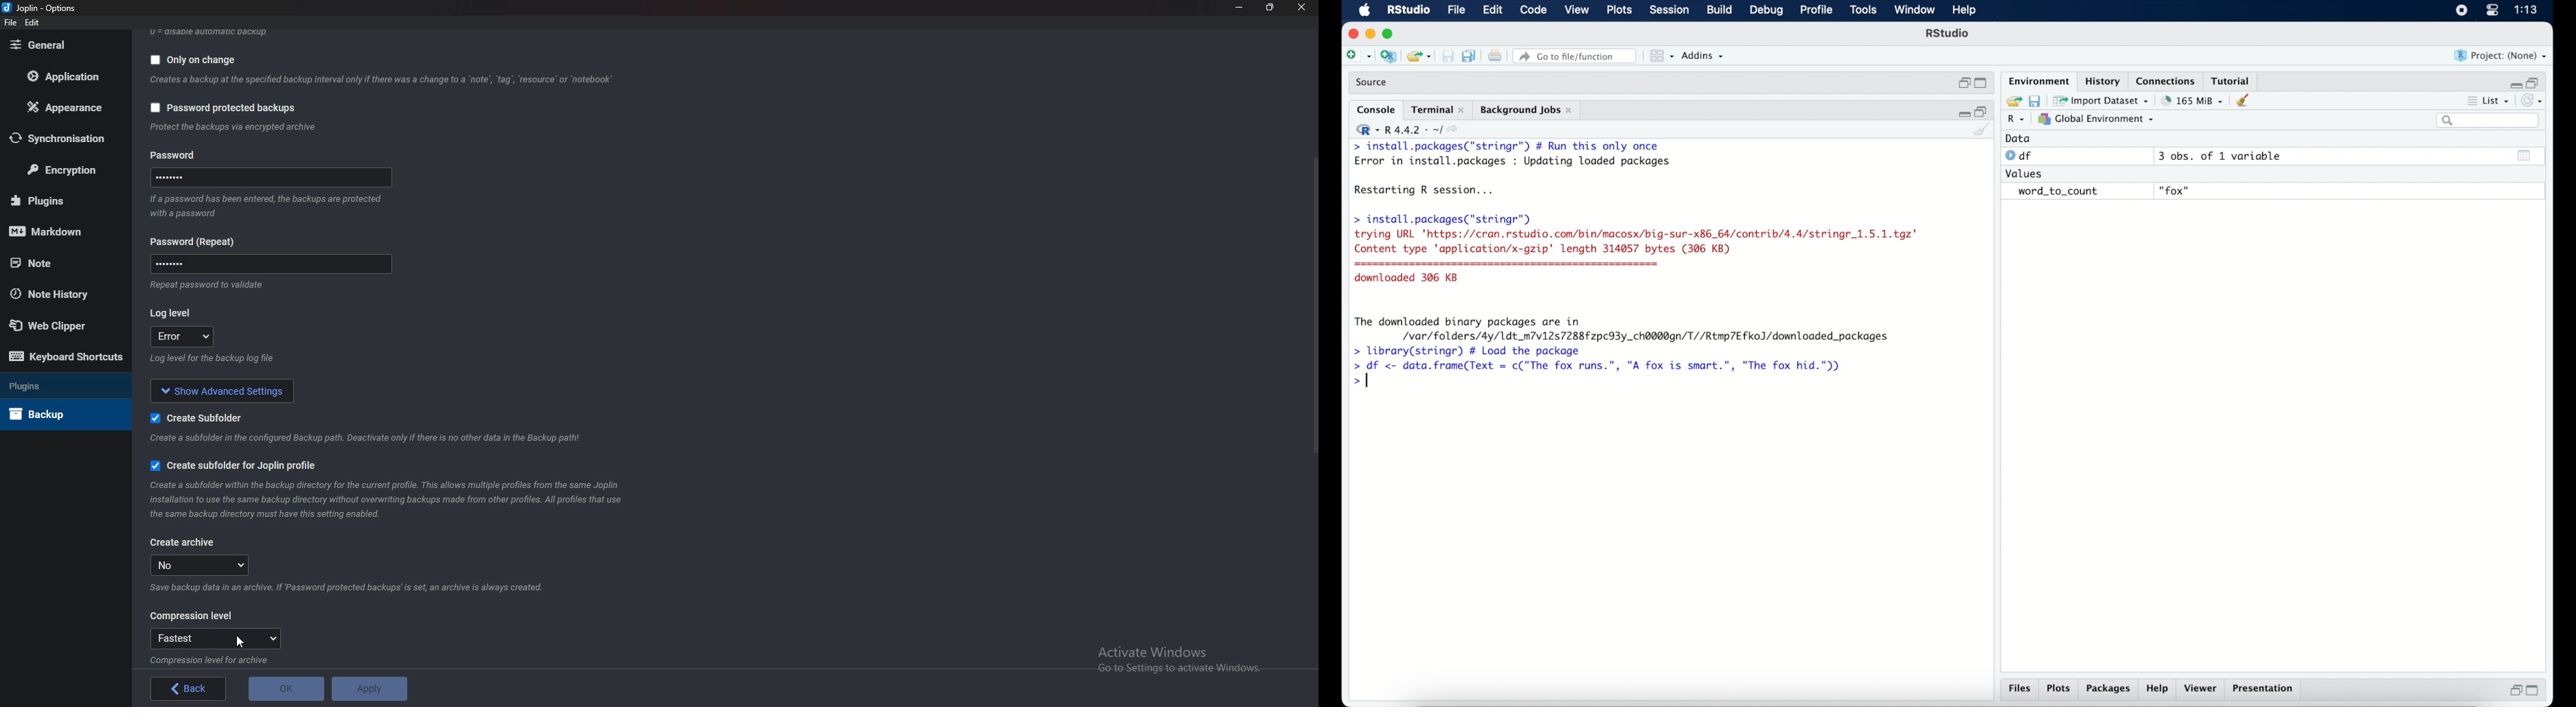  Describe the element at coordinates (233, 128) in the screenshot. I see `info` at that location.